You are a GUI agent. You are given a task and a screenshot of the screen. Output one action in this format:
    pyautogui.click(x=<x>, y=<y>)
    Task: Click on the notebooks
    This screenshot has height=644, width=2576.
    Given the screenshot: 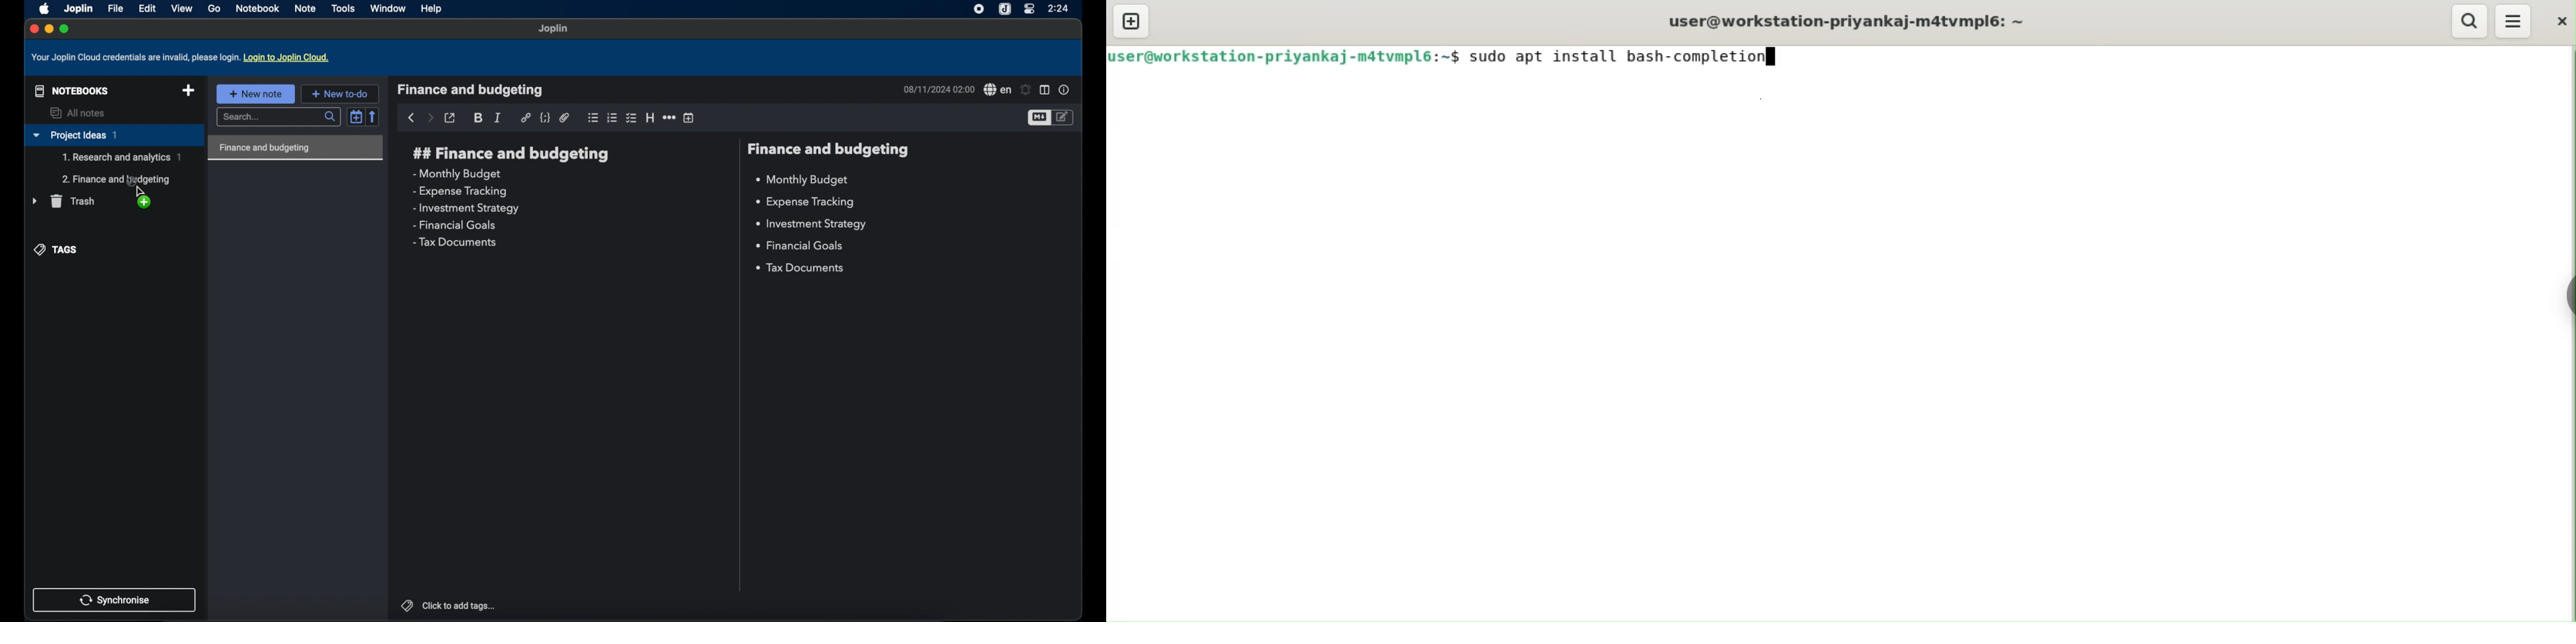 What is the action you would take?
    pyautogui.click(x=69, y=90)
    